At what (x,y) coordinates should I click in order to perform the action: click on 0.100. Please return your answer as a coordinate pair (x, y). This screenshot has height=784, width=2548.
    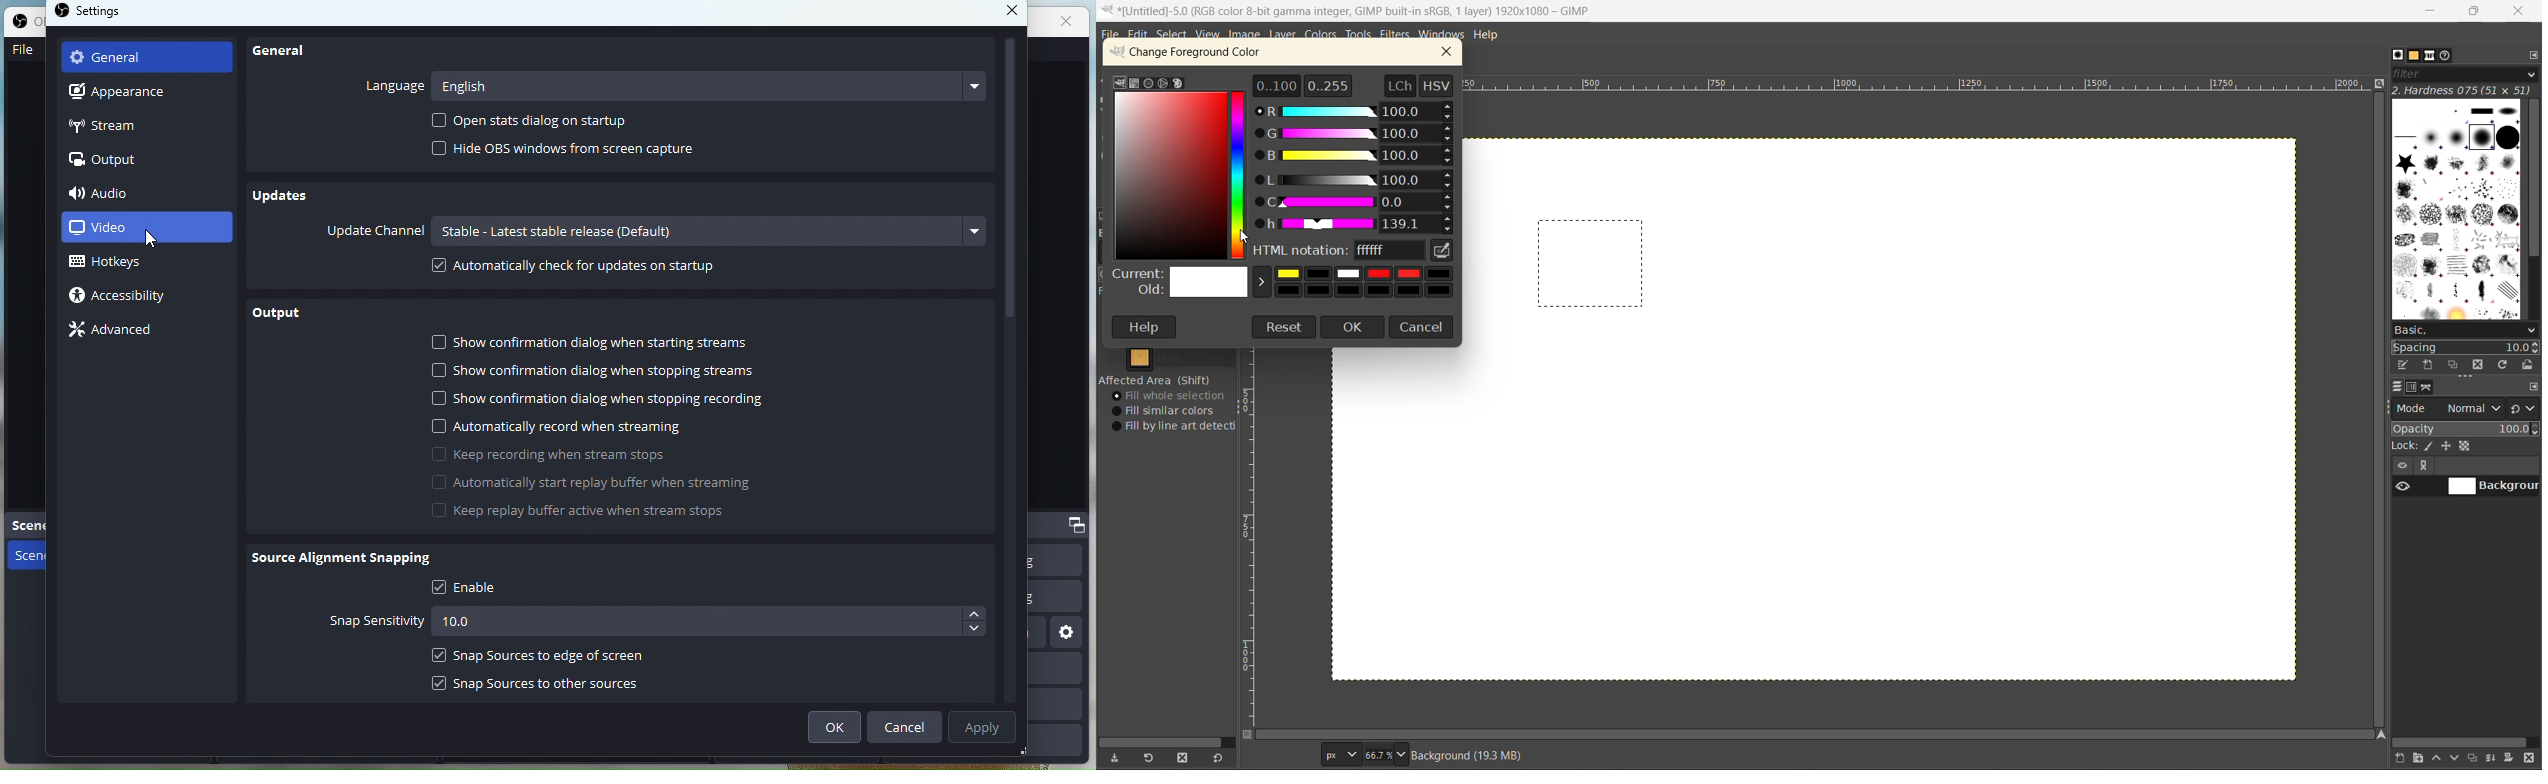
    Looking at the image, I should click on (1277, 84).